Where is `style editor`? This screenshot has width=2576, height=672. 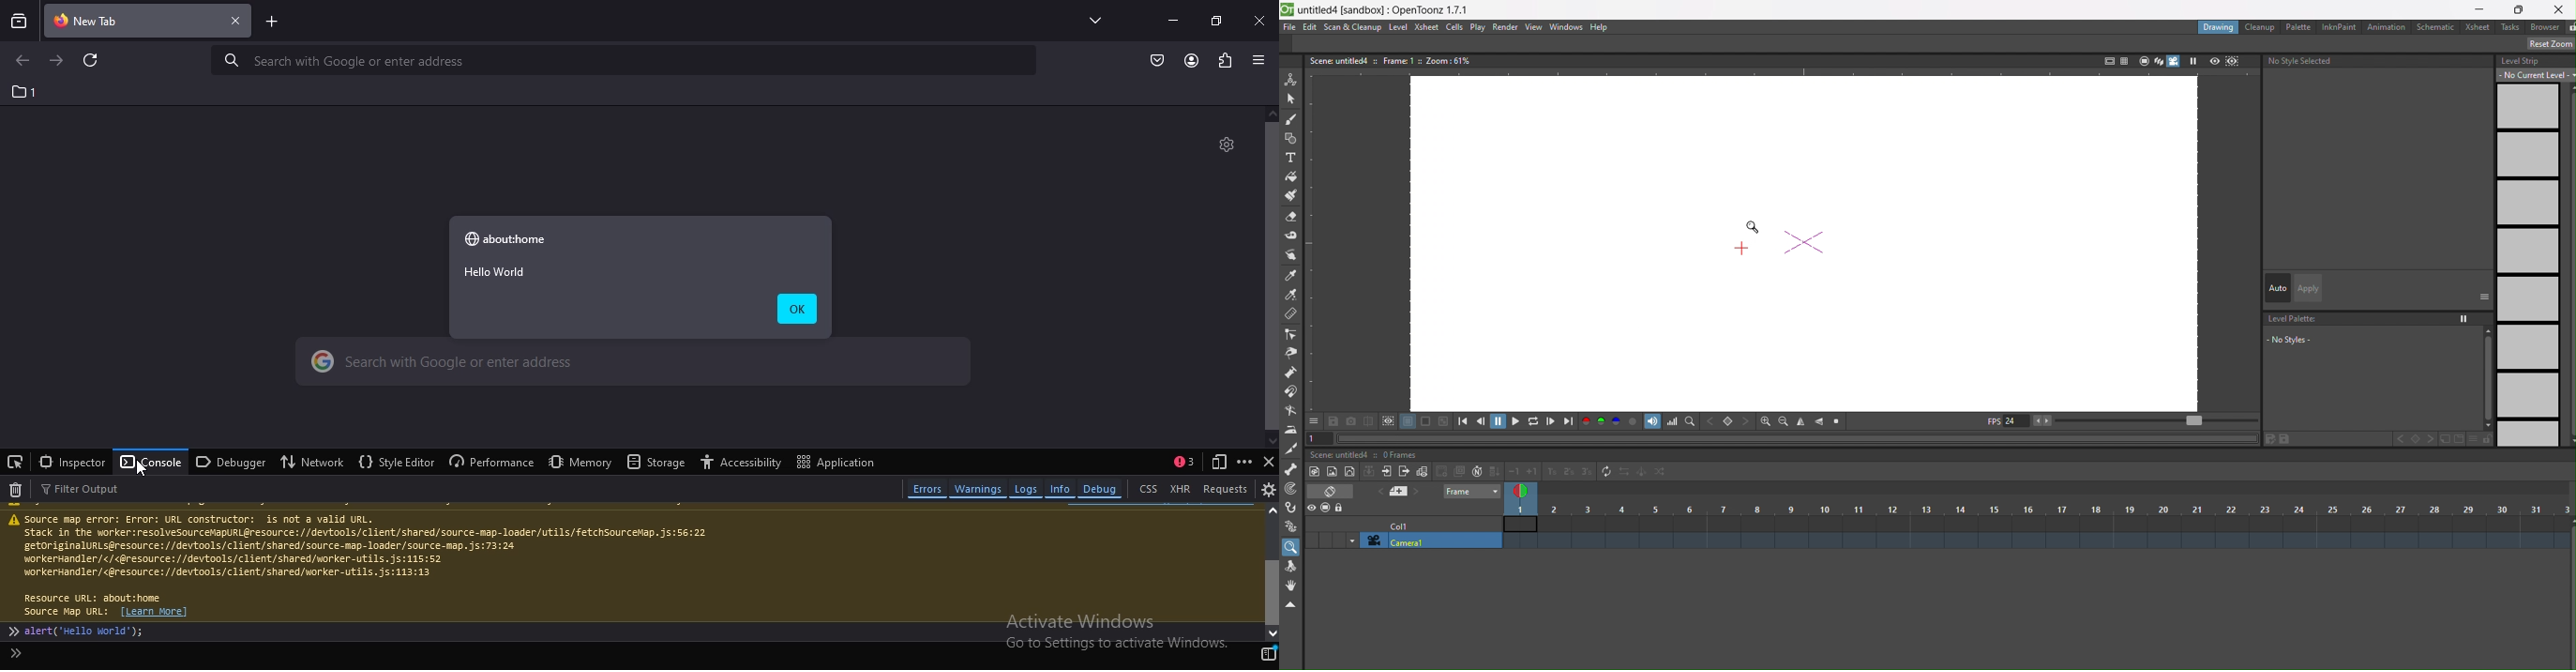
style editor is located at coordinates (398, 462).